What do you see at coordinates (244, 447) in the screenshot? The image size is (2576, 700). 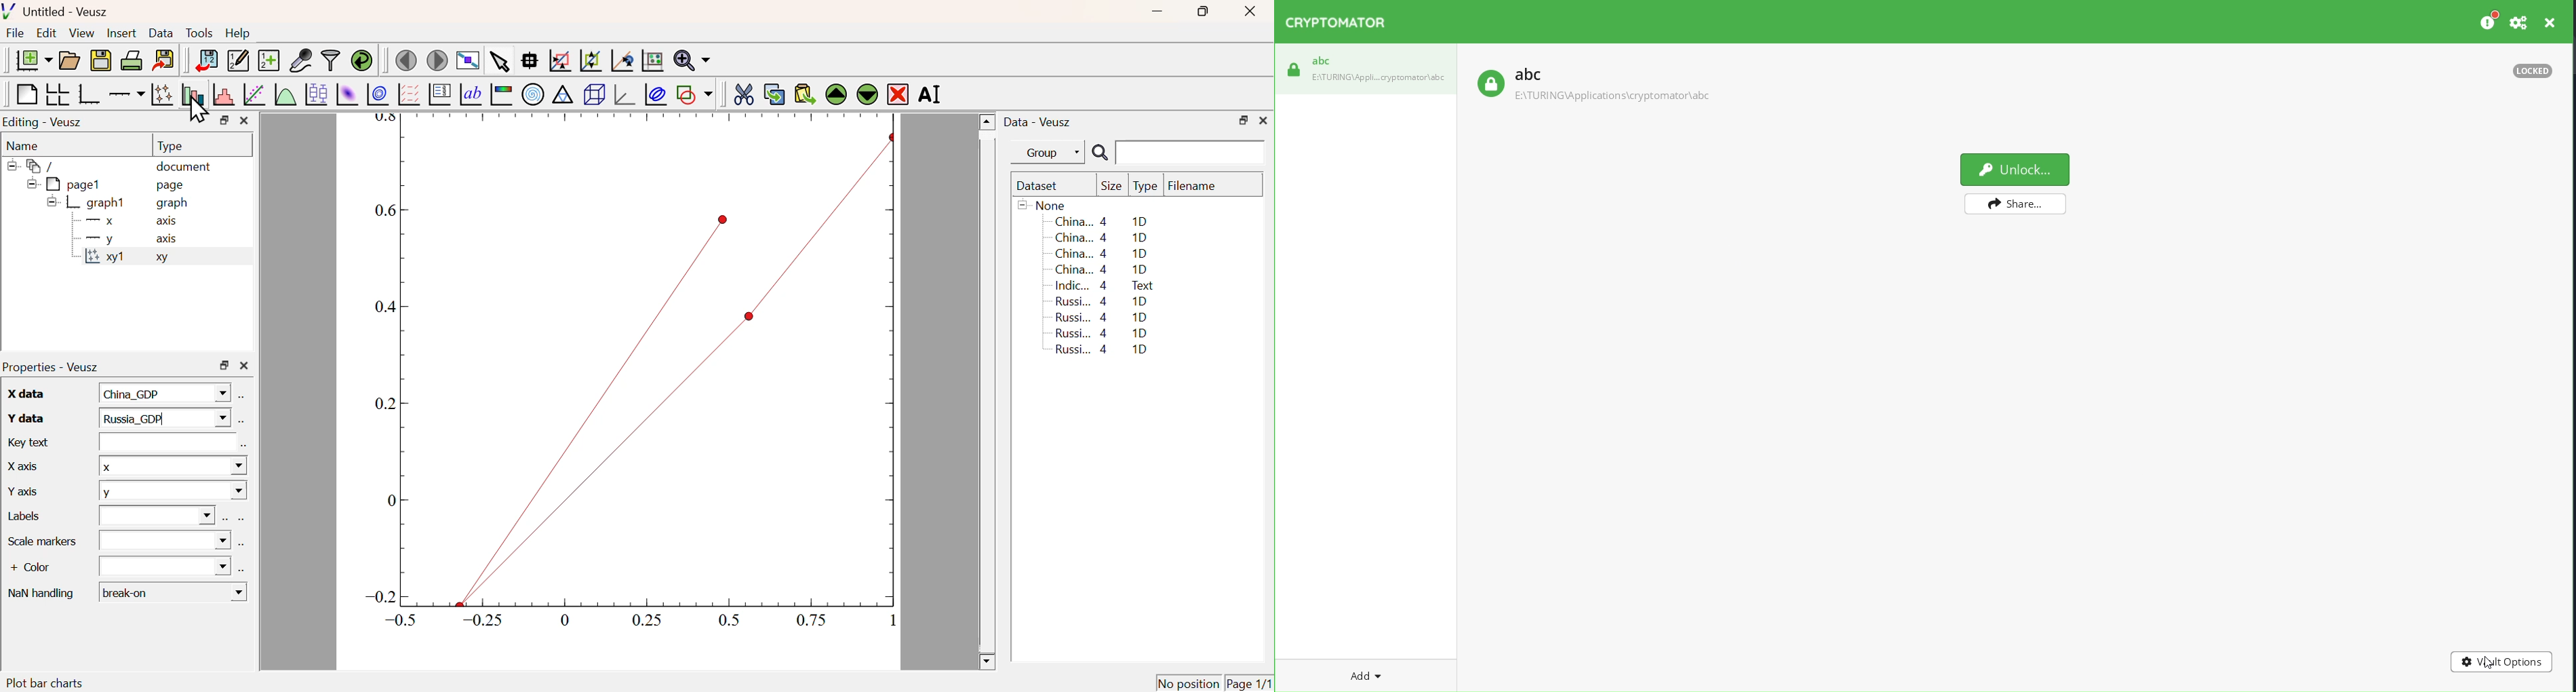 I see `Select using dataset Browser` at bounding box center [244, 447].